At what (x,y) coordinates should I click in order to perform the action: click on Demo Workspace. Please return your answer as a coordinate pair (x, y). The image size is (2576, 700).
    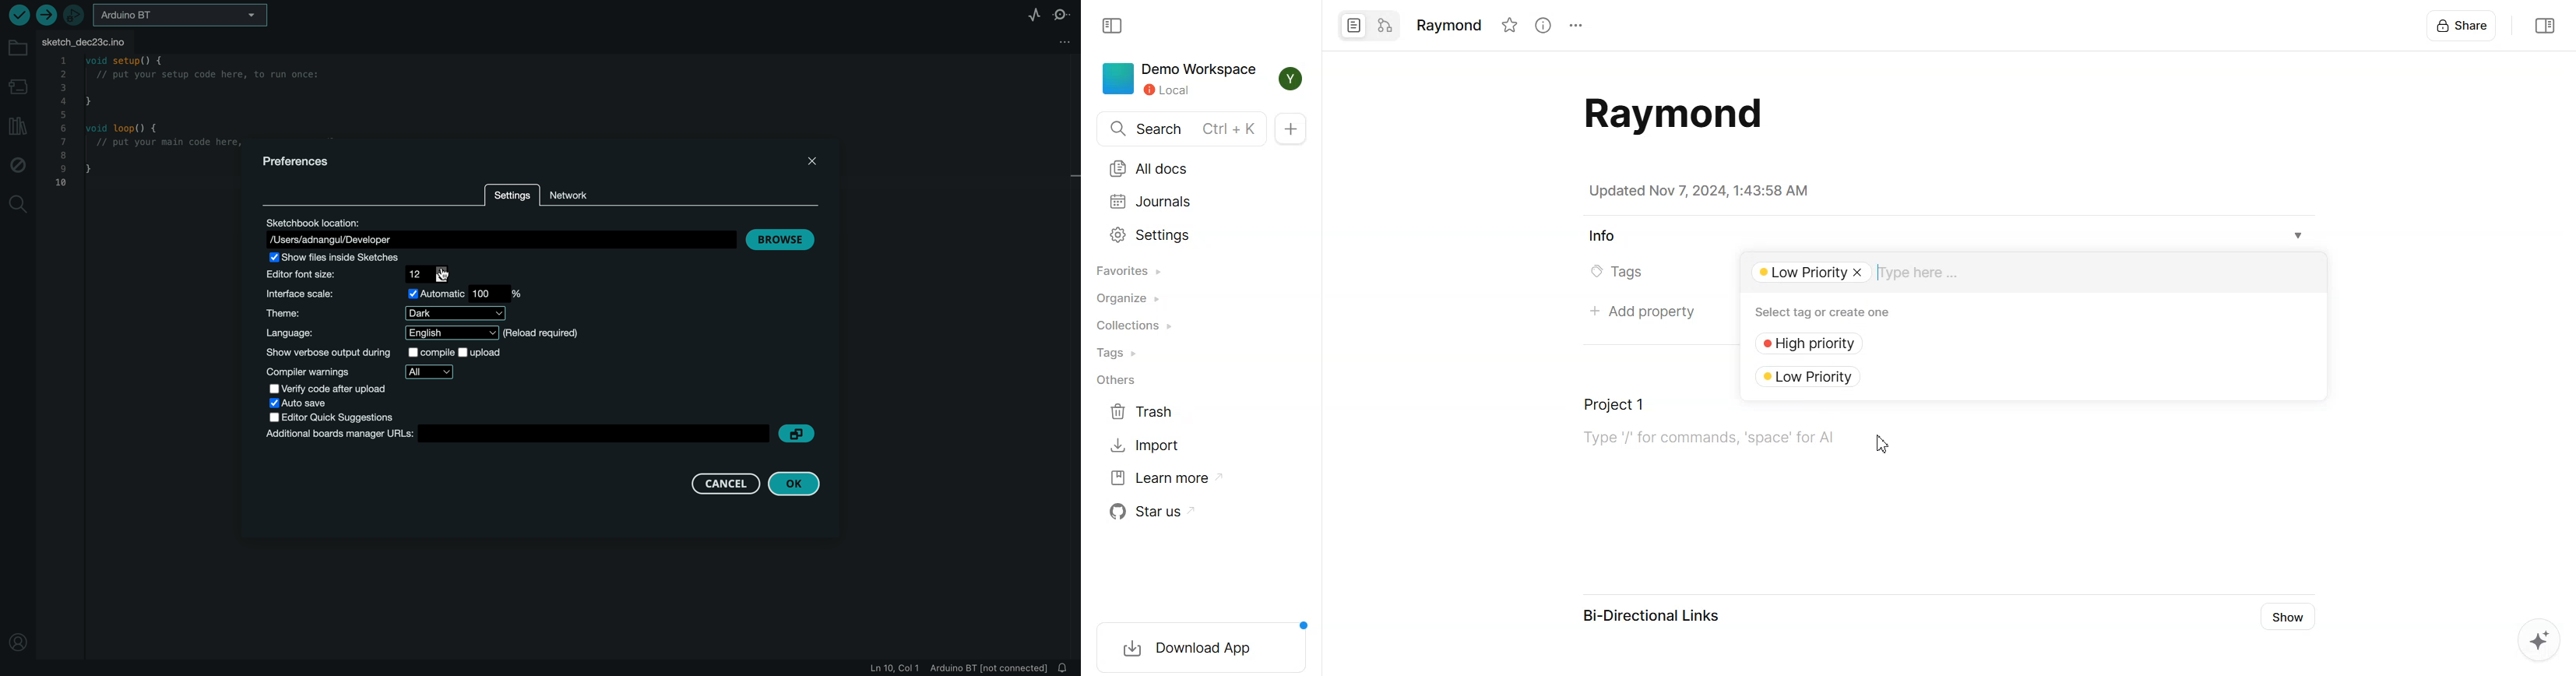
    Looking at the image, I should click on (1181, 79).